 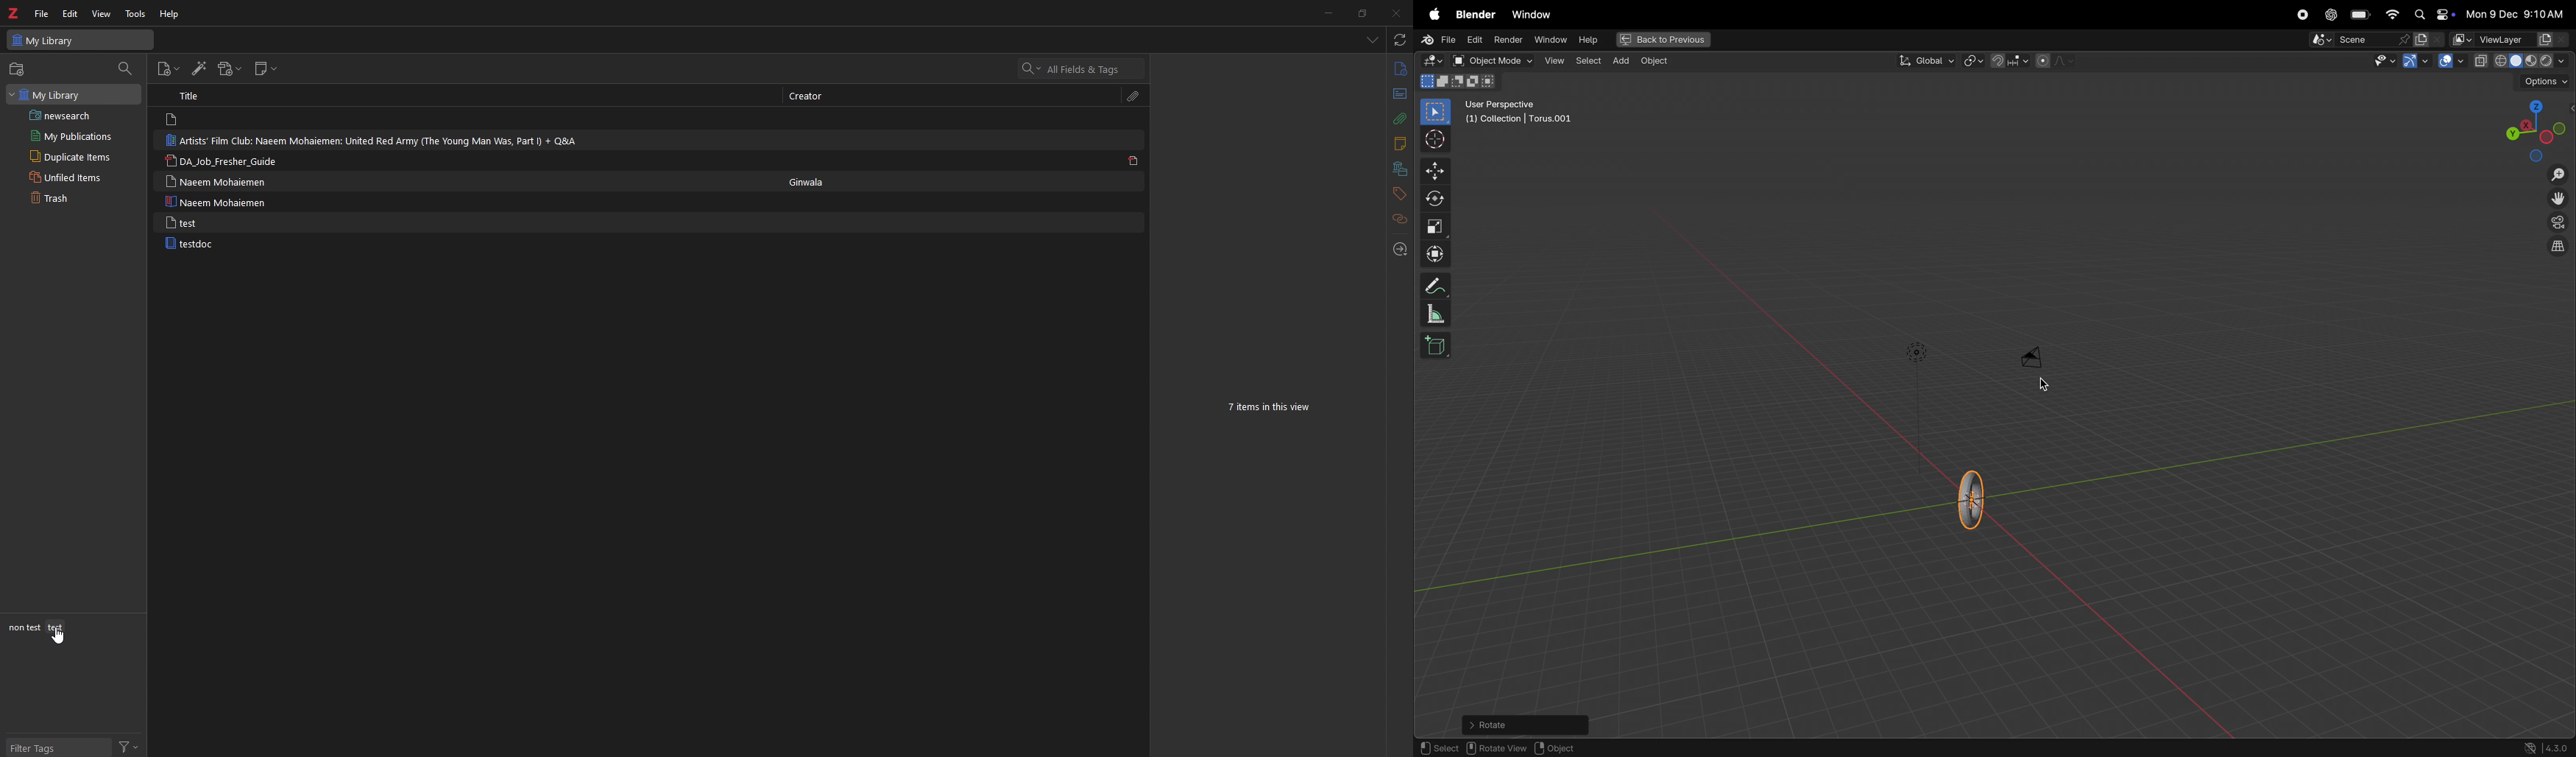 What do you see at coordinates (23, 628) in the screenshot?
I see `non test` at bounding box center [23, 628].